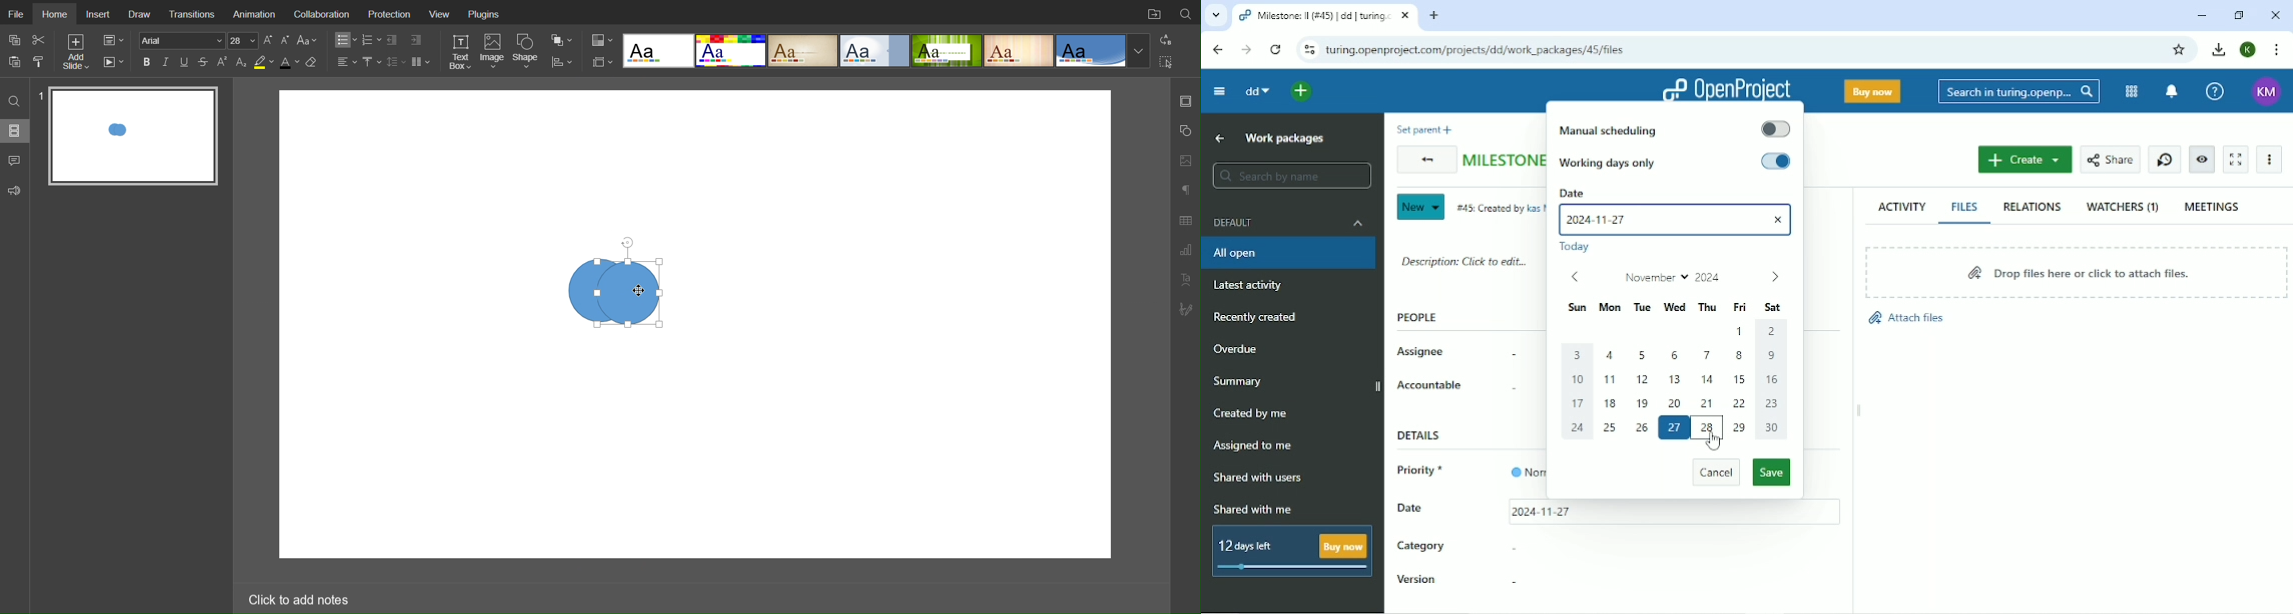 Image resolution: width=2296 pixels, height=616 pixels. What do you see at coordinates (2235, 159) in the screenshot?
I see `Activate zen mode` at bounding box center [2235, 159].